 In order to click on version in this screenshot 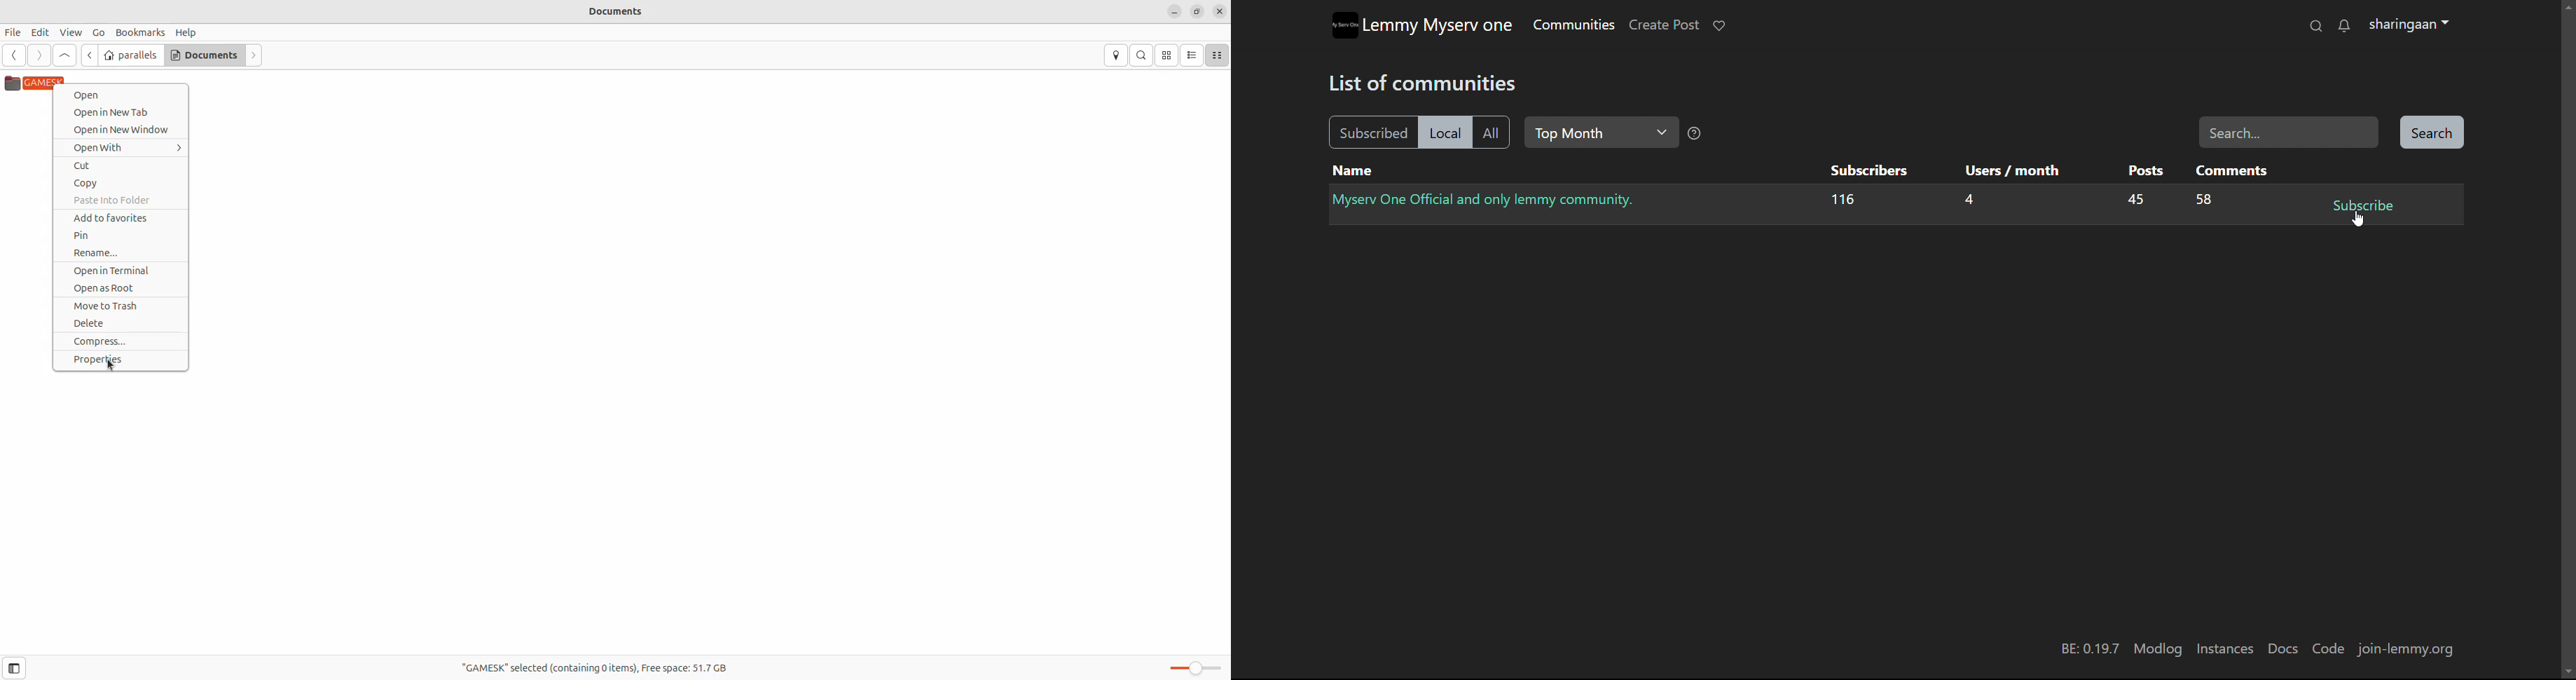, I will do `click(2088, 650)`.